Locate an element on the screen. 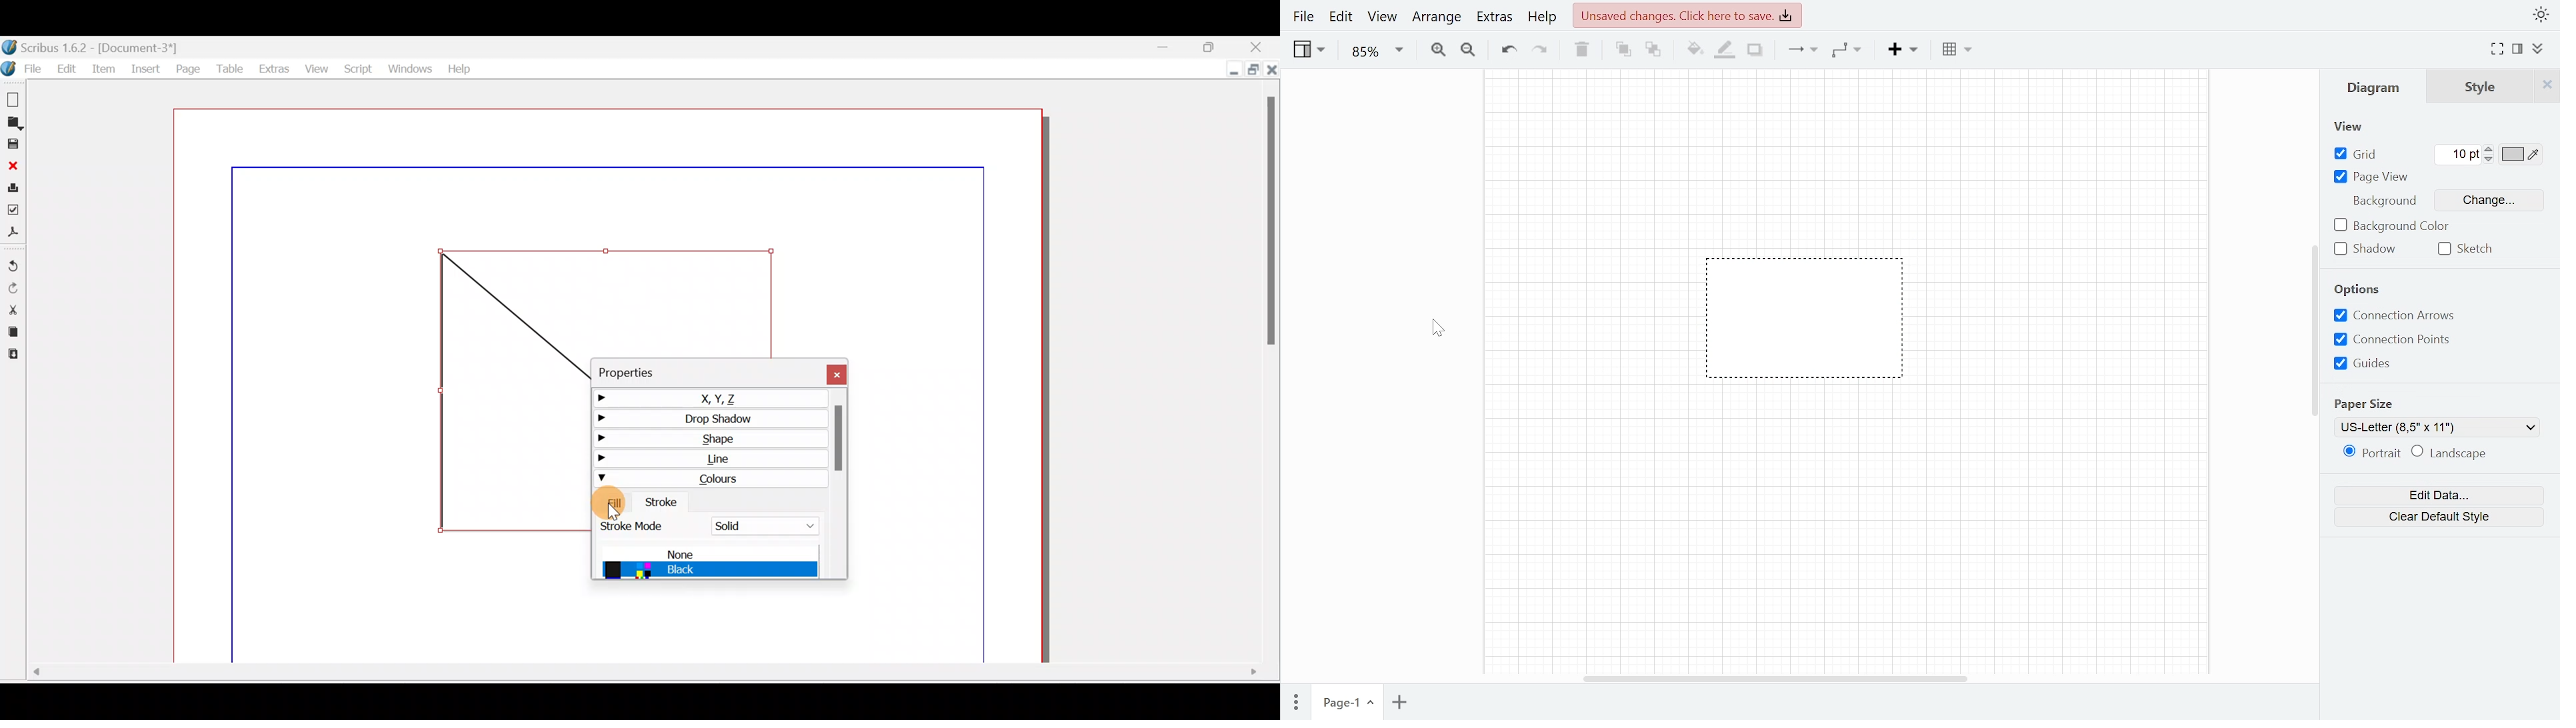 This screenshot has width=2576, height=728. Landscape is located at coordinates (2472, 455).